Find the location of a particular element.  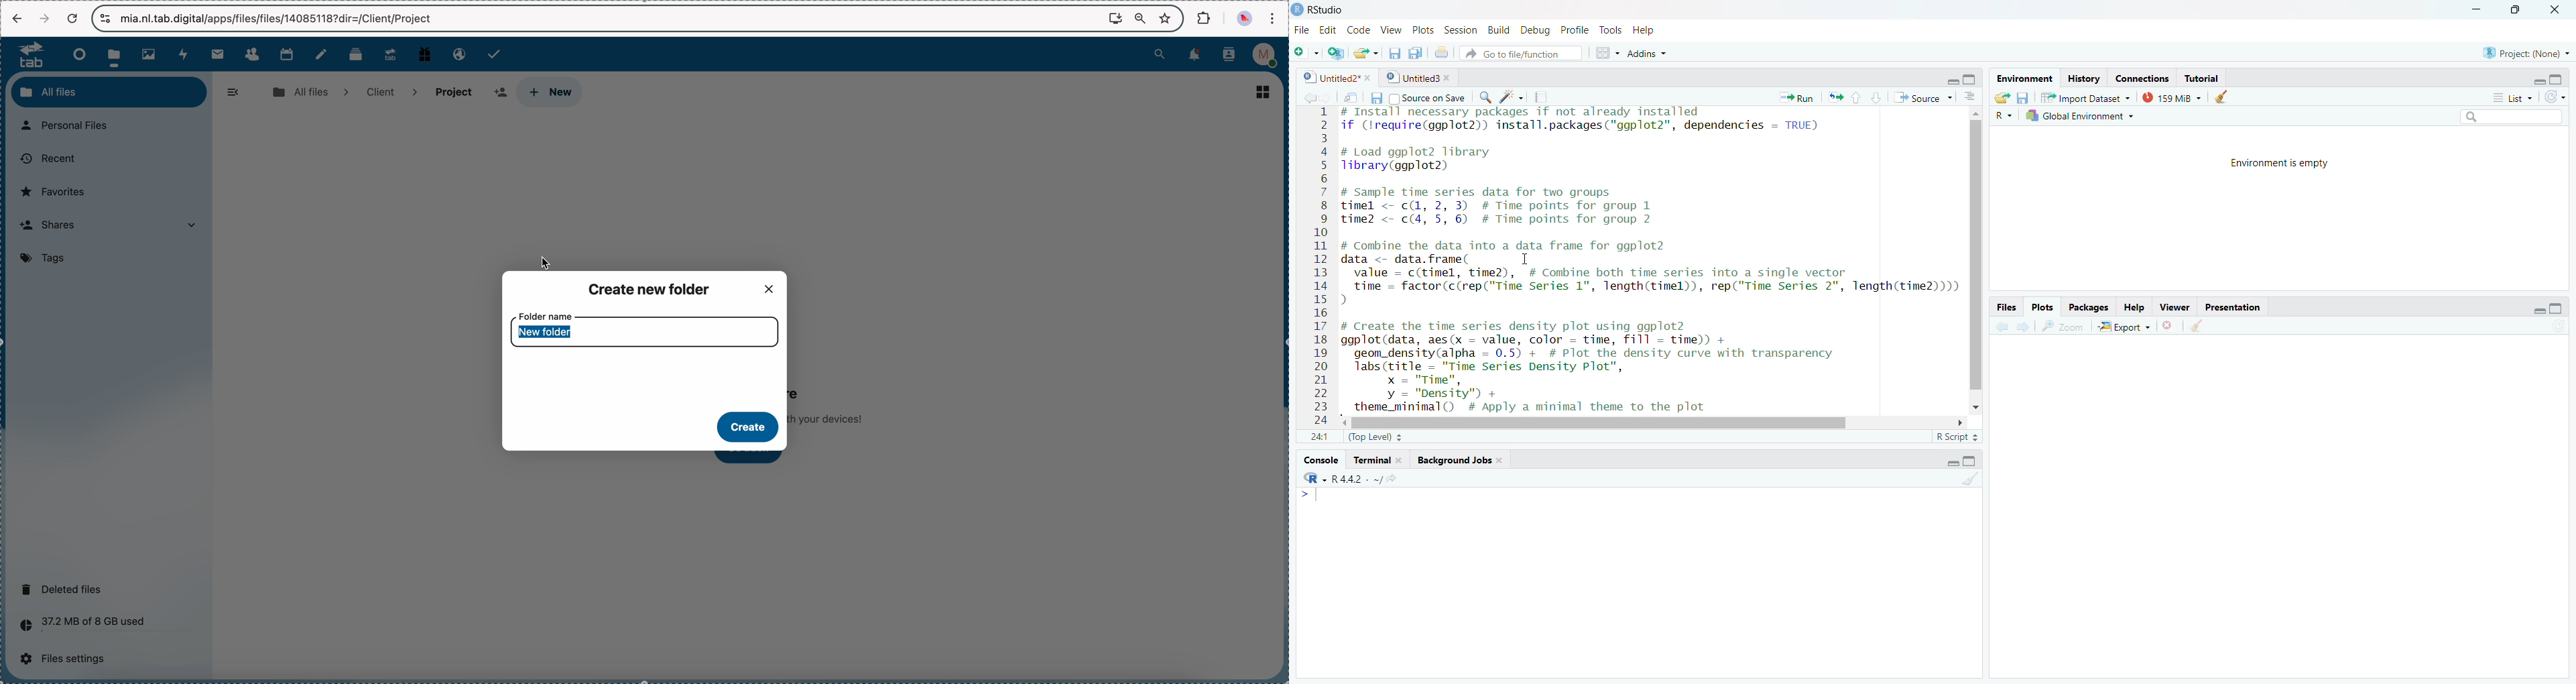

Open existing file is located at coordinates (1367, 53).